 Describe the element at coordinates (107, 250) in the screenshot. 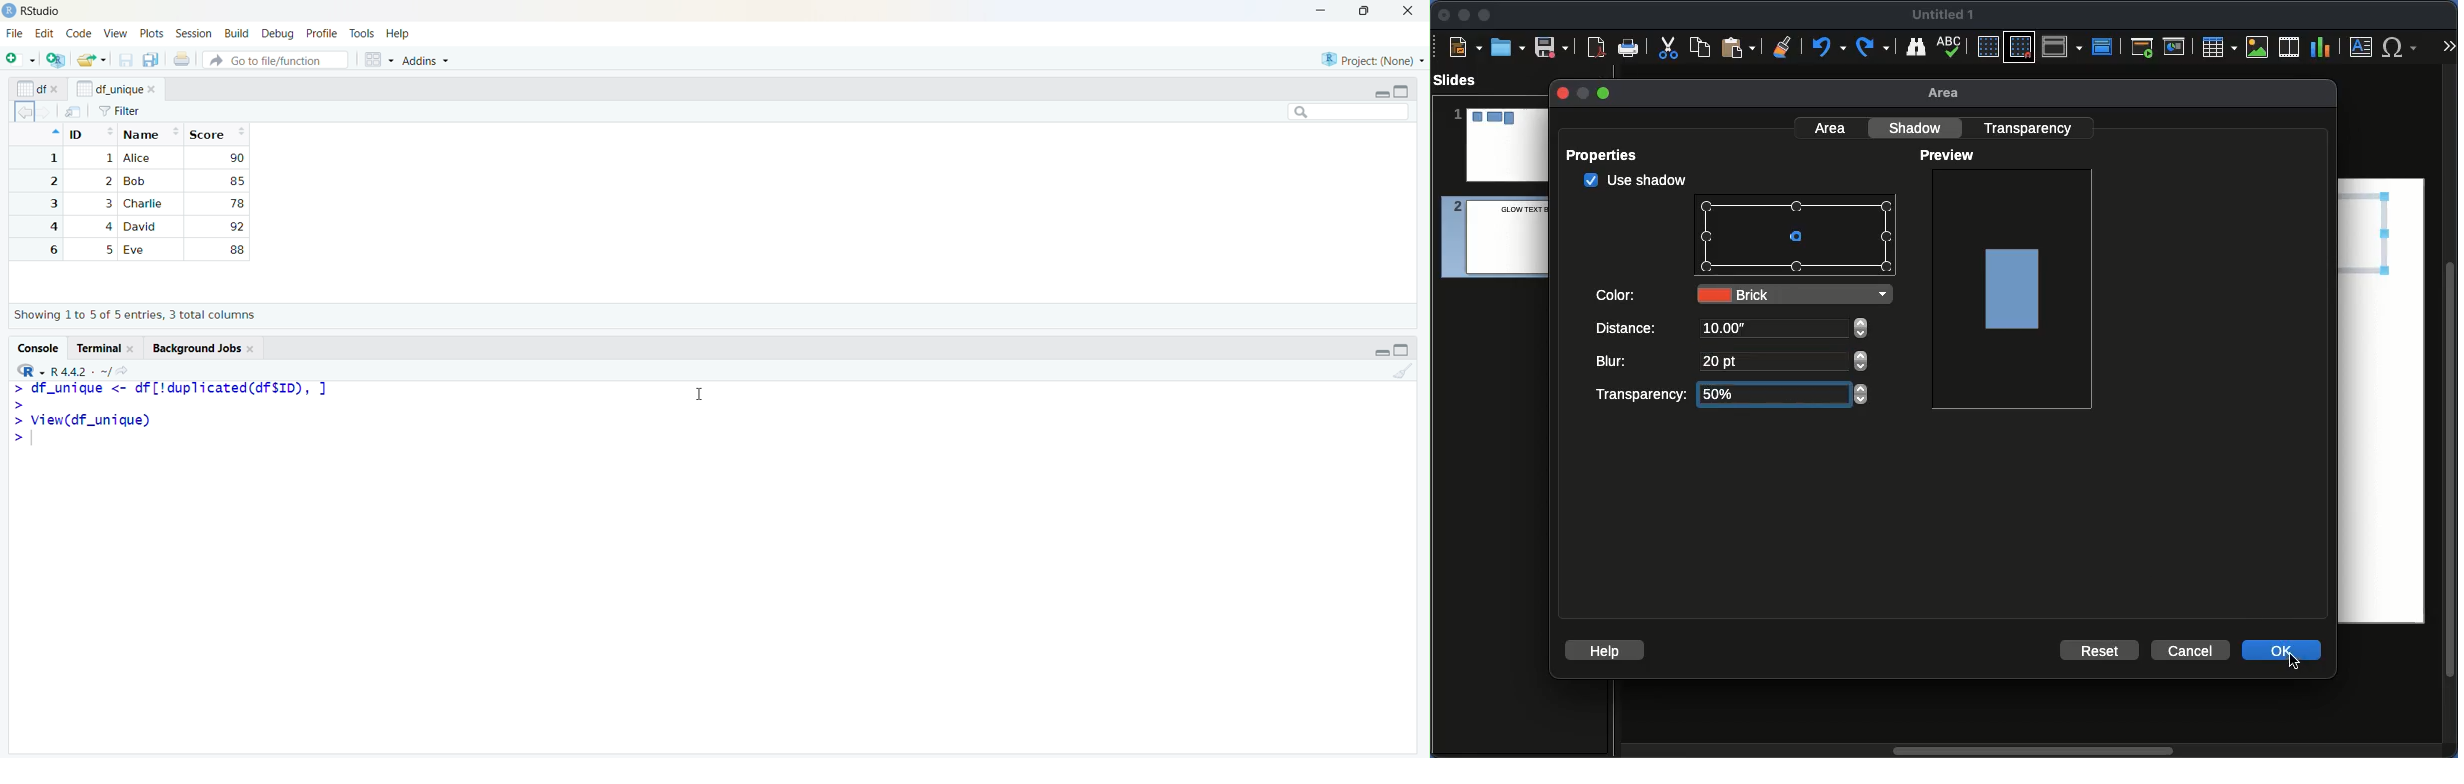

I see `2` at that location.